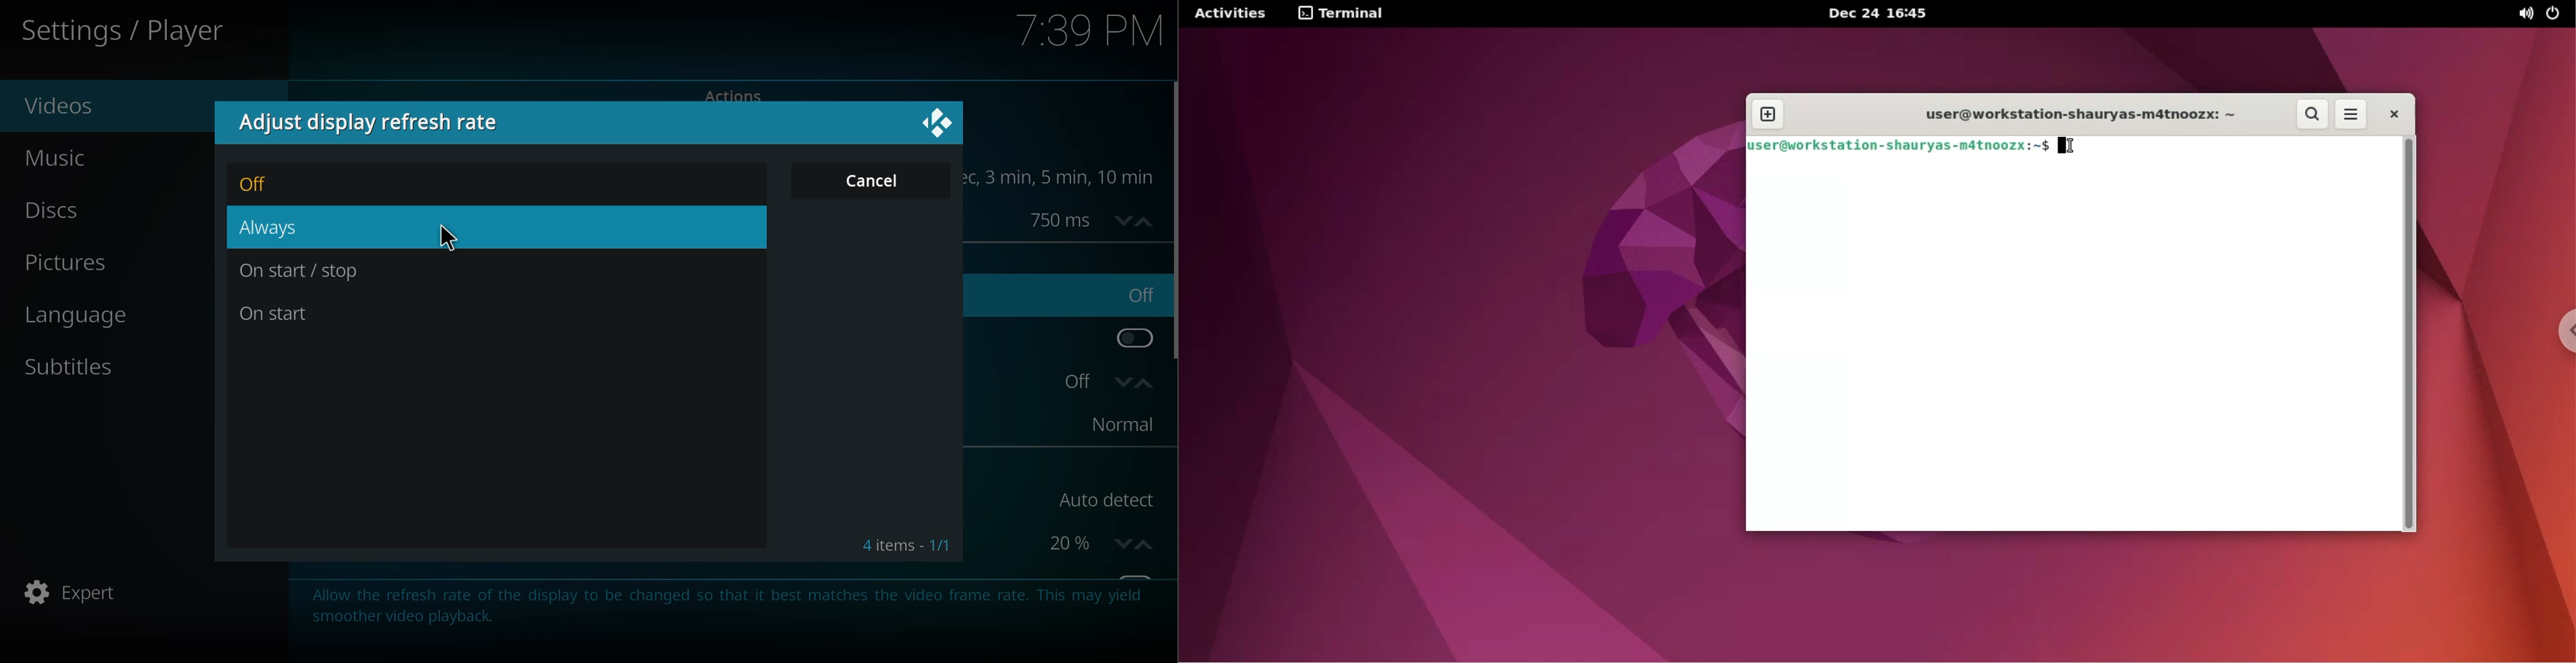 The width and height of the screenshot is (2576, 672). What do you see at coordinates (940, 122) in the screenshot?
I see `close` at bounding box center [940, 122].